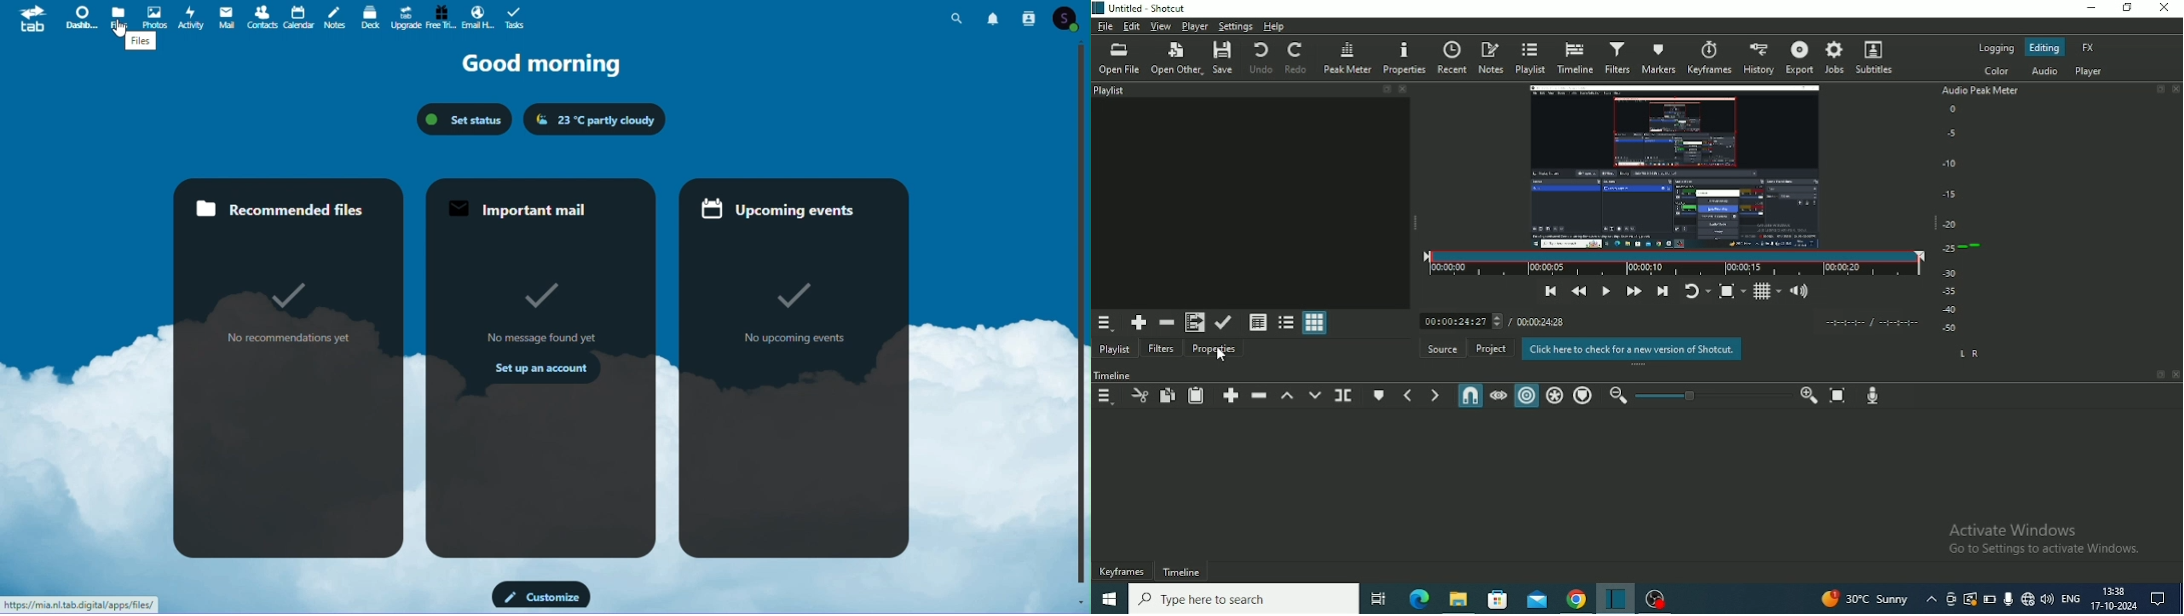  I want to click on Properties, so click(1403, 57).